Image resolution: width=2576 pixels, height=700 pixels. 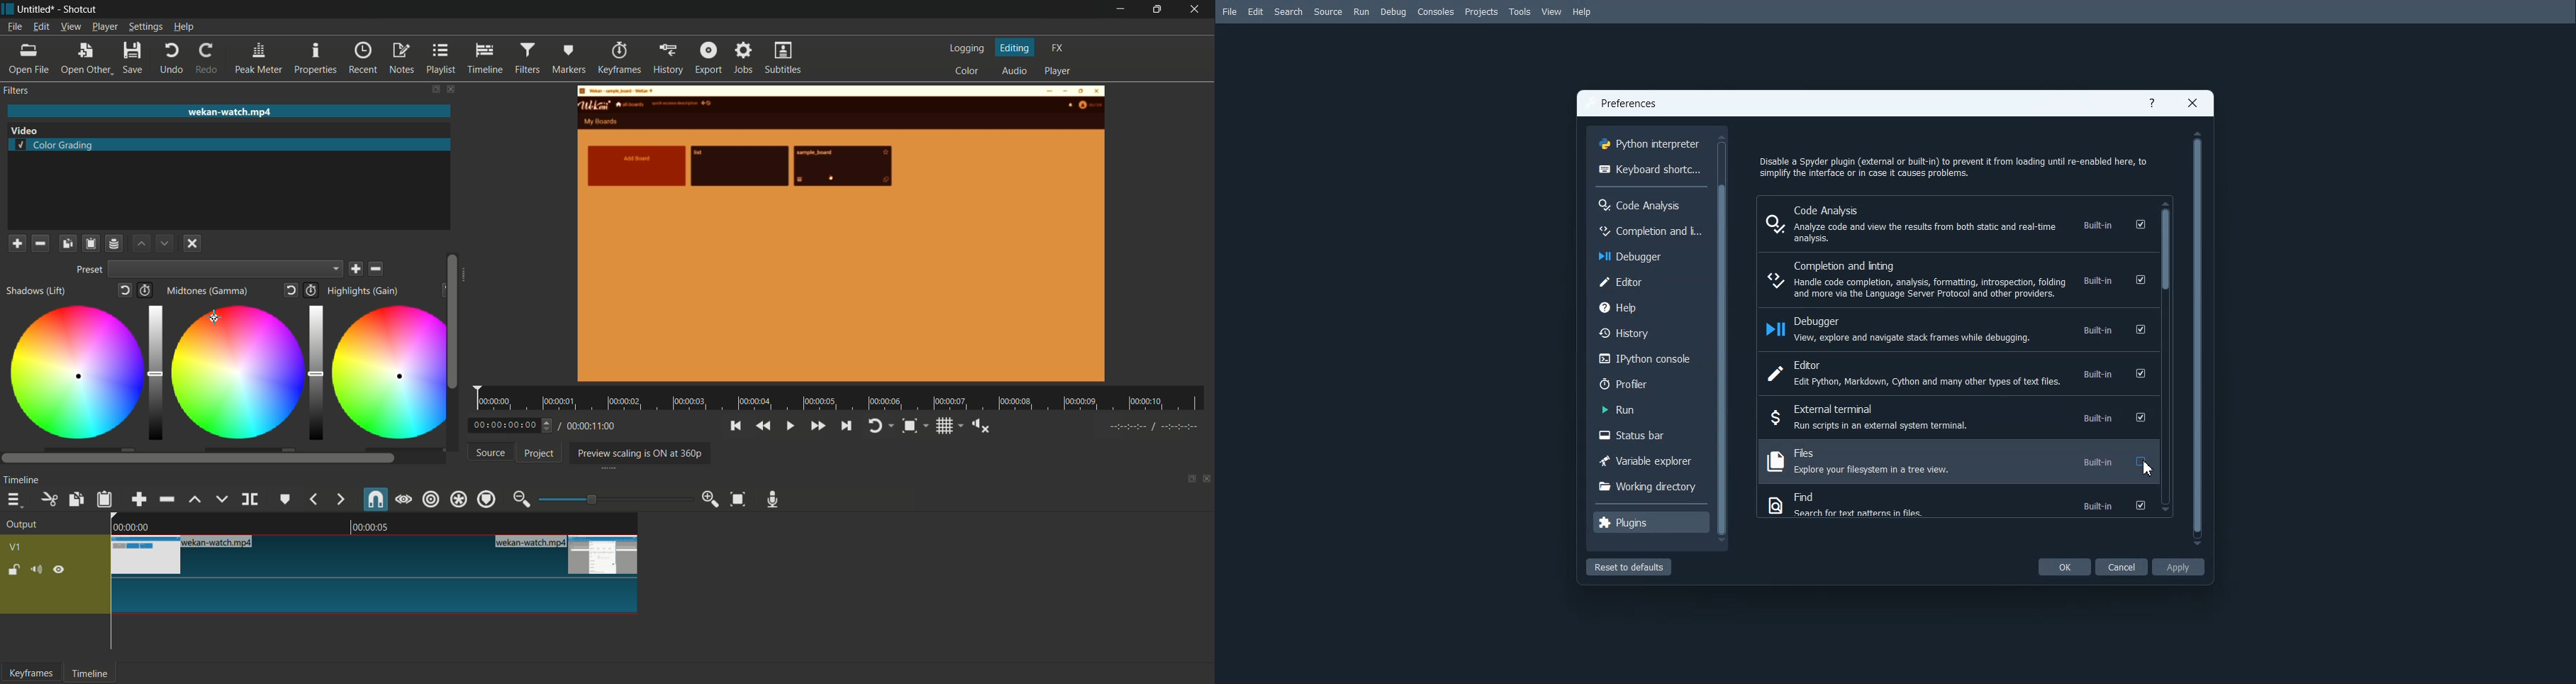 What do you see at coordinates (145, 289) in the screenshot?
I see `add keyframes to this parameter` at bounding box center [145, 289].